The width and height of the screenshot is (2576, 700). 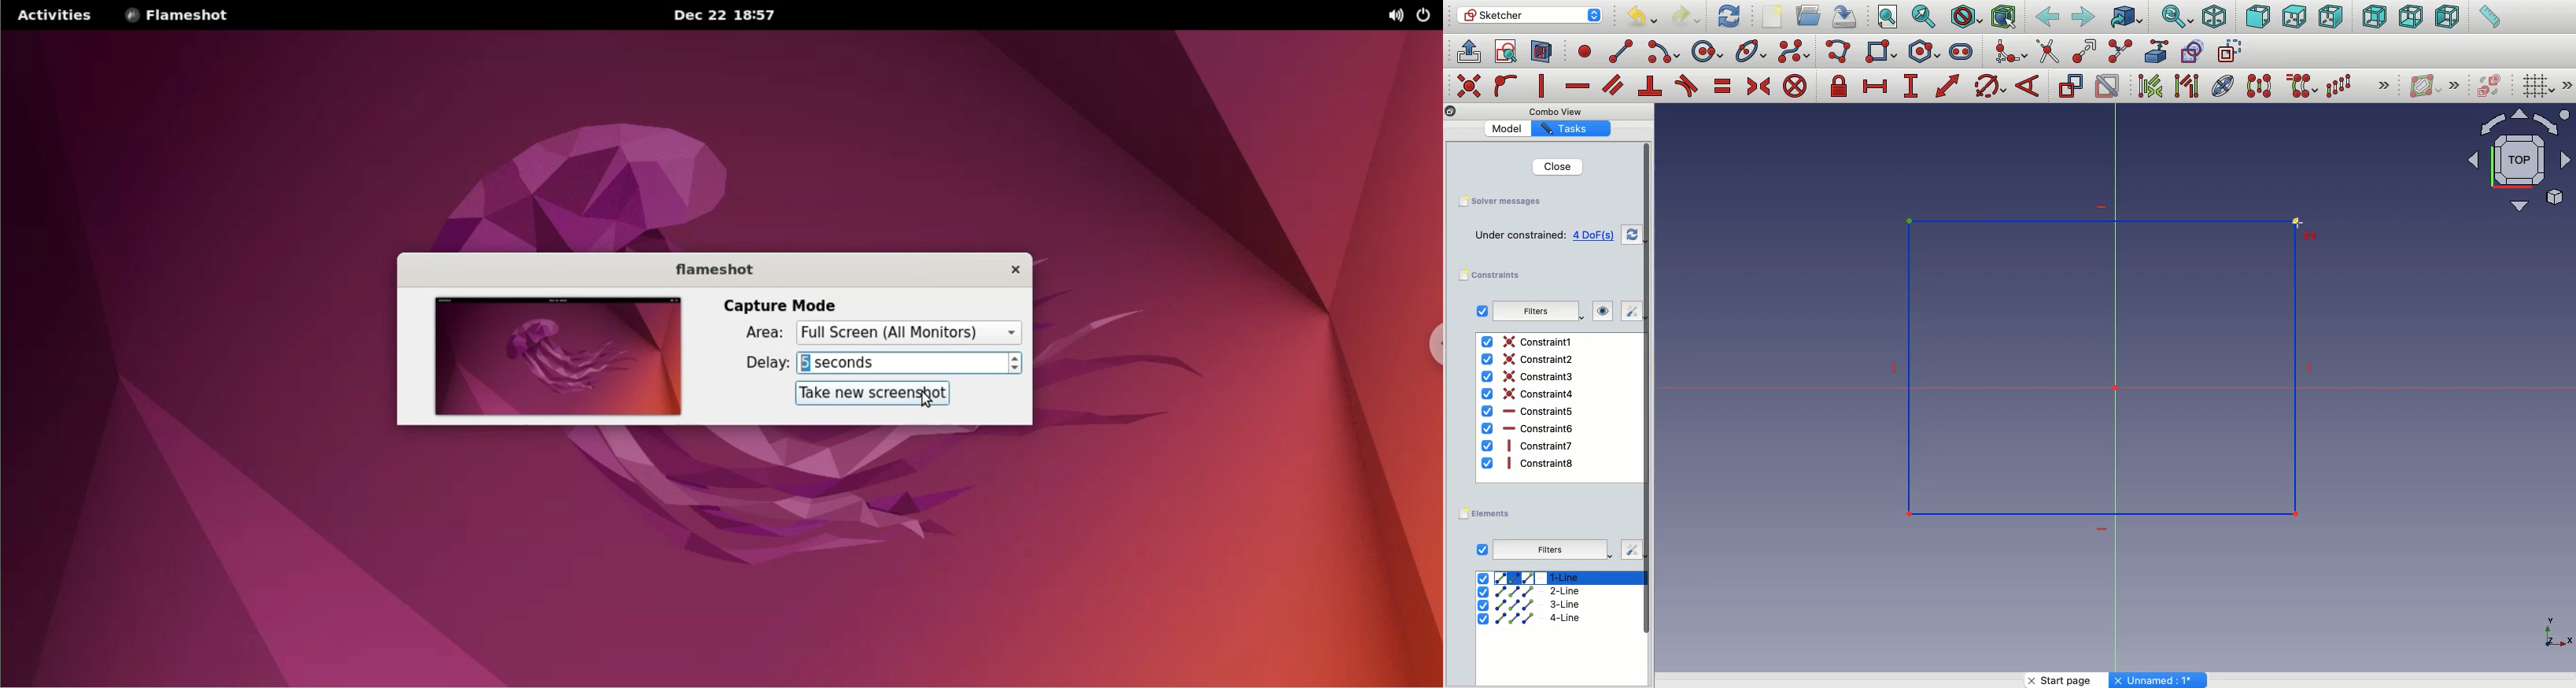 I want to click on Trim edge, so click(x=2048, y=51).